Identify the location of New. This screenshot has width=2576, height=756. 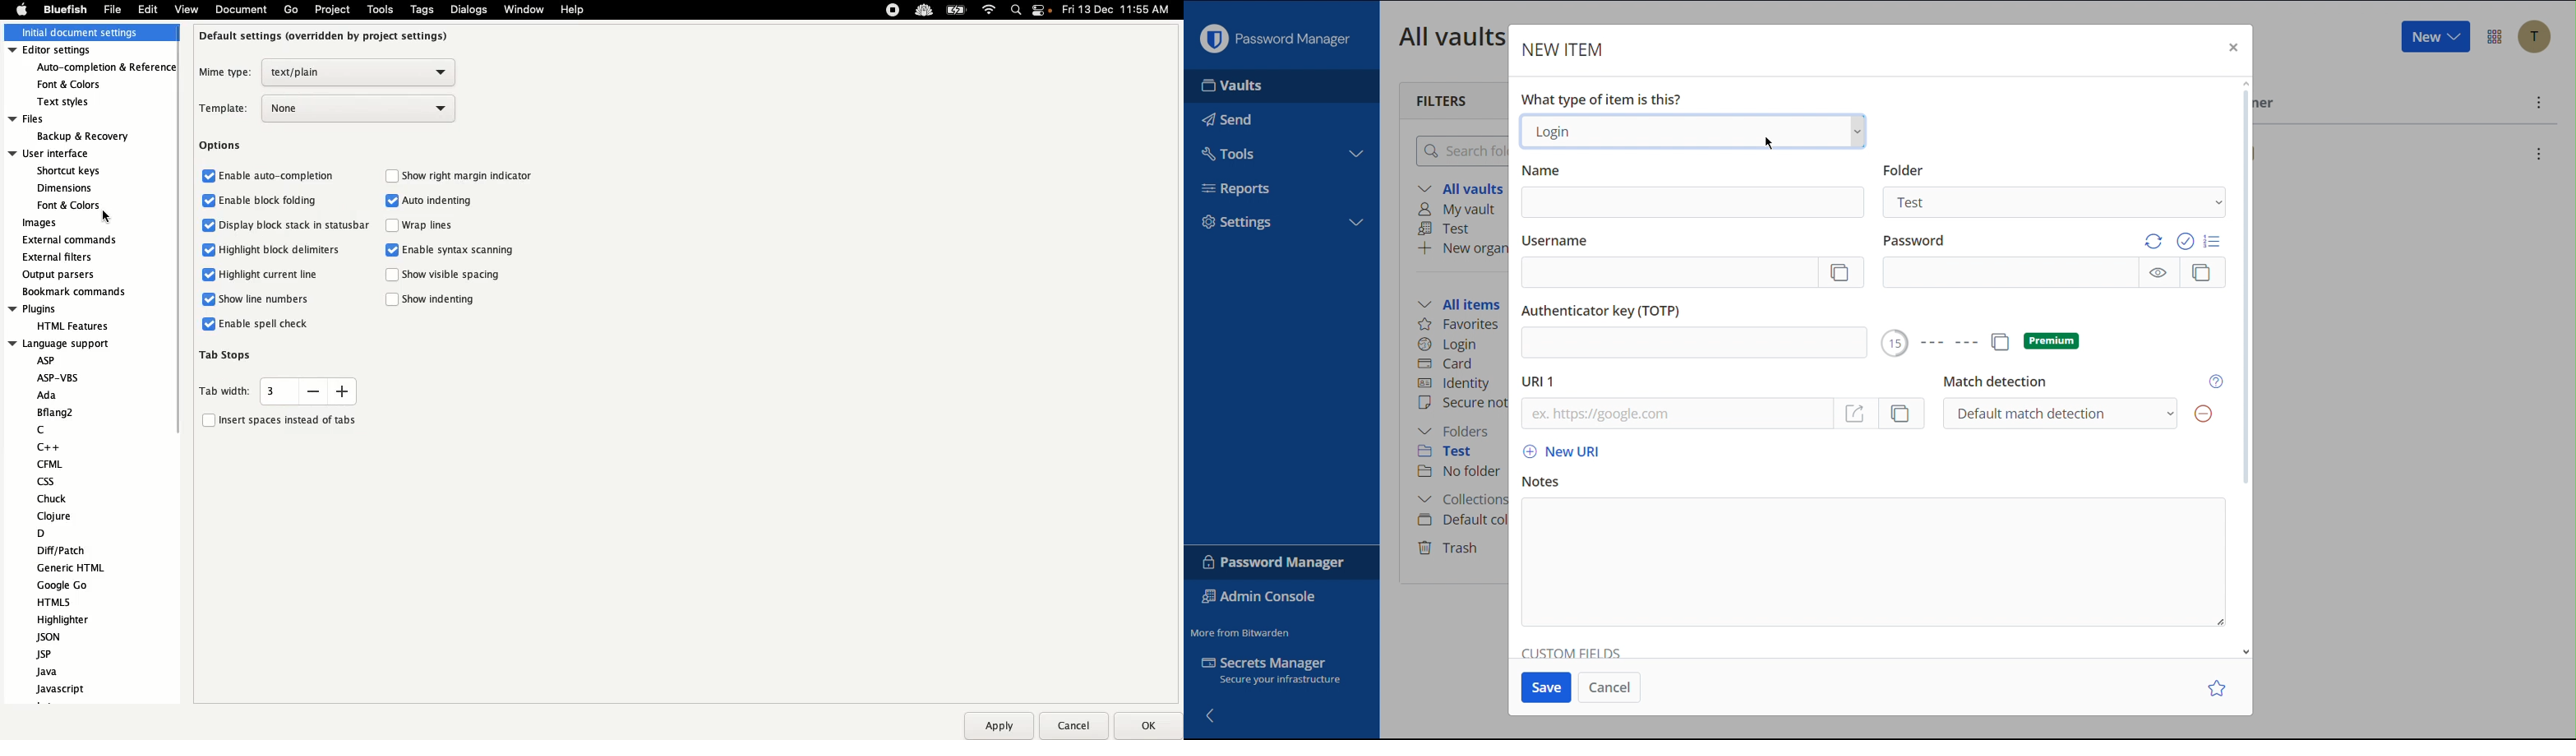
(2435, 37).